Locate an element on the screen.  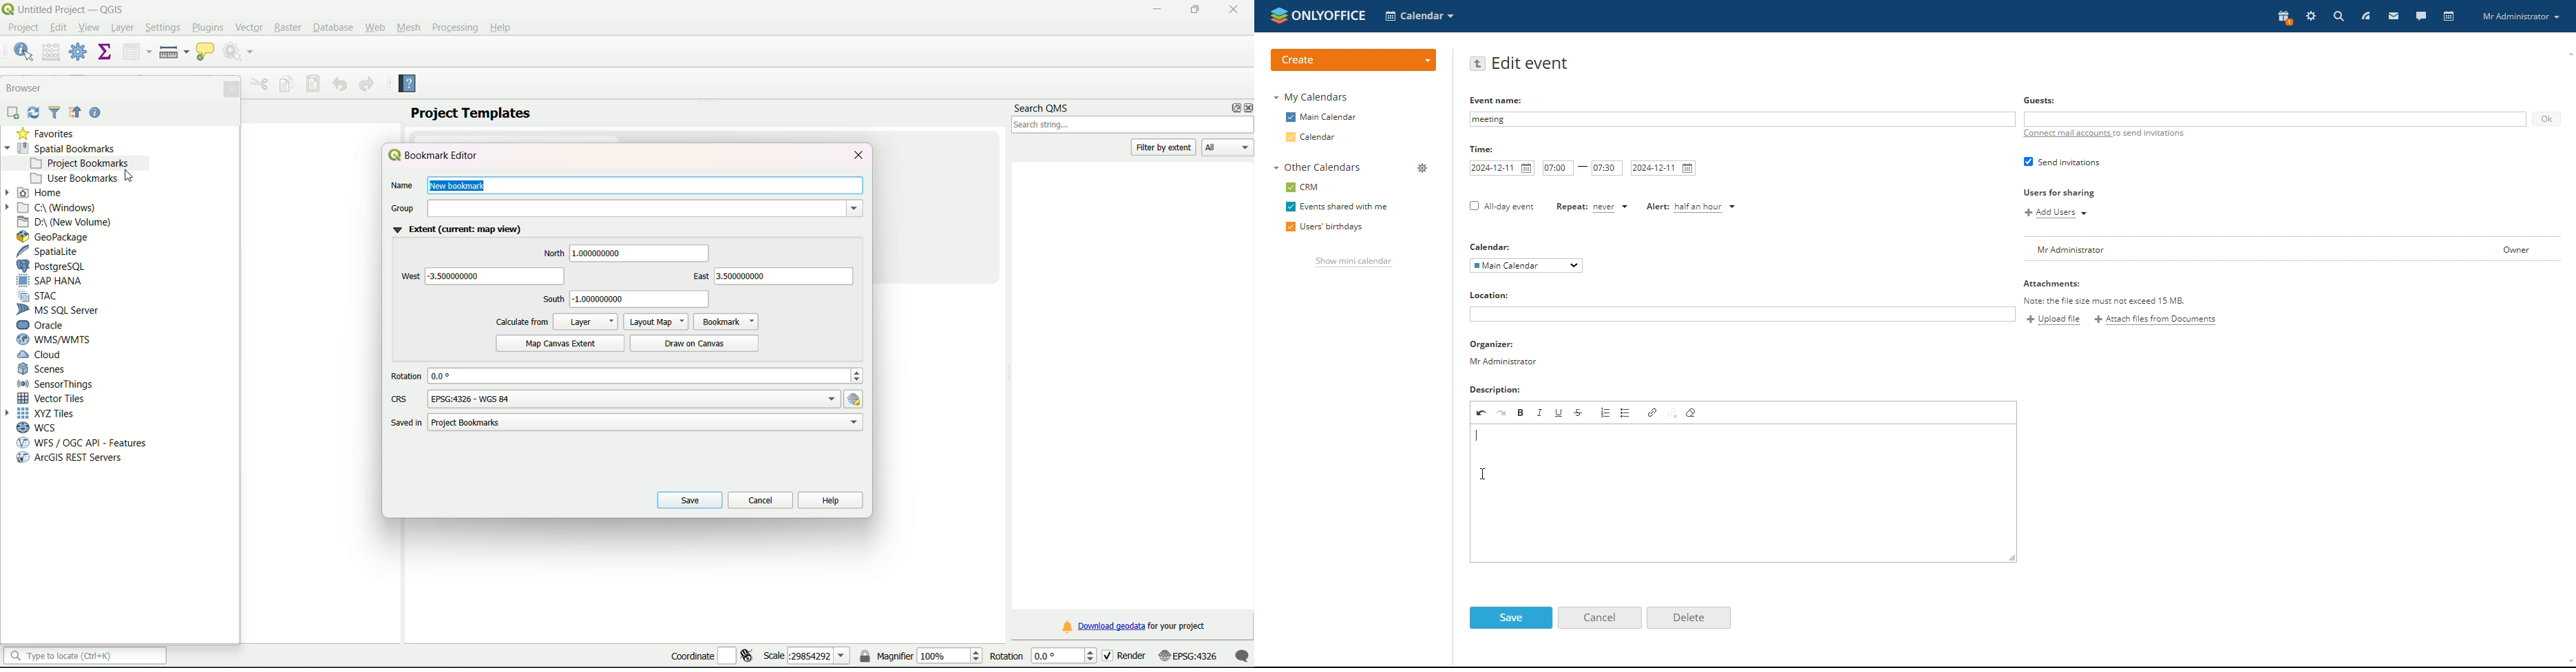
D Drive is located at coordinates (65, 223).